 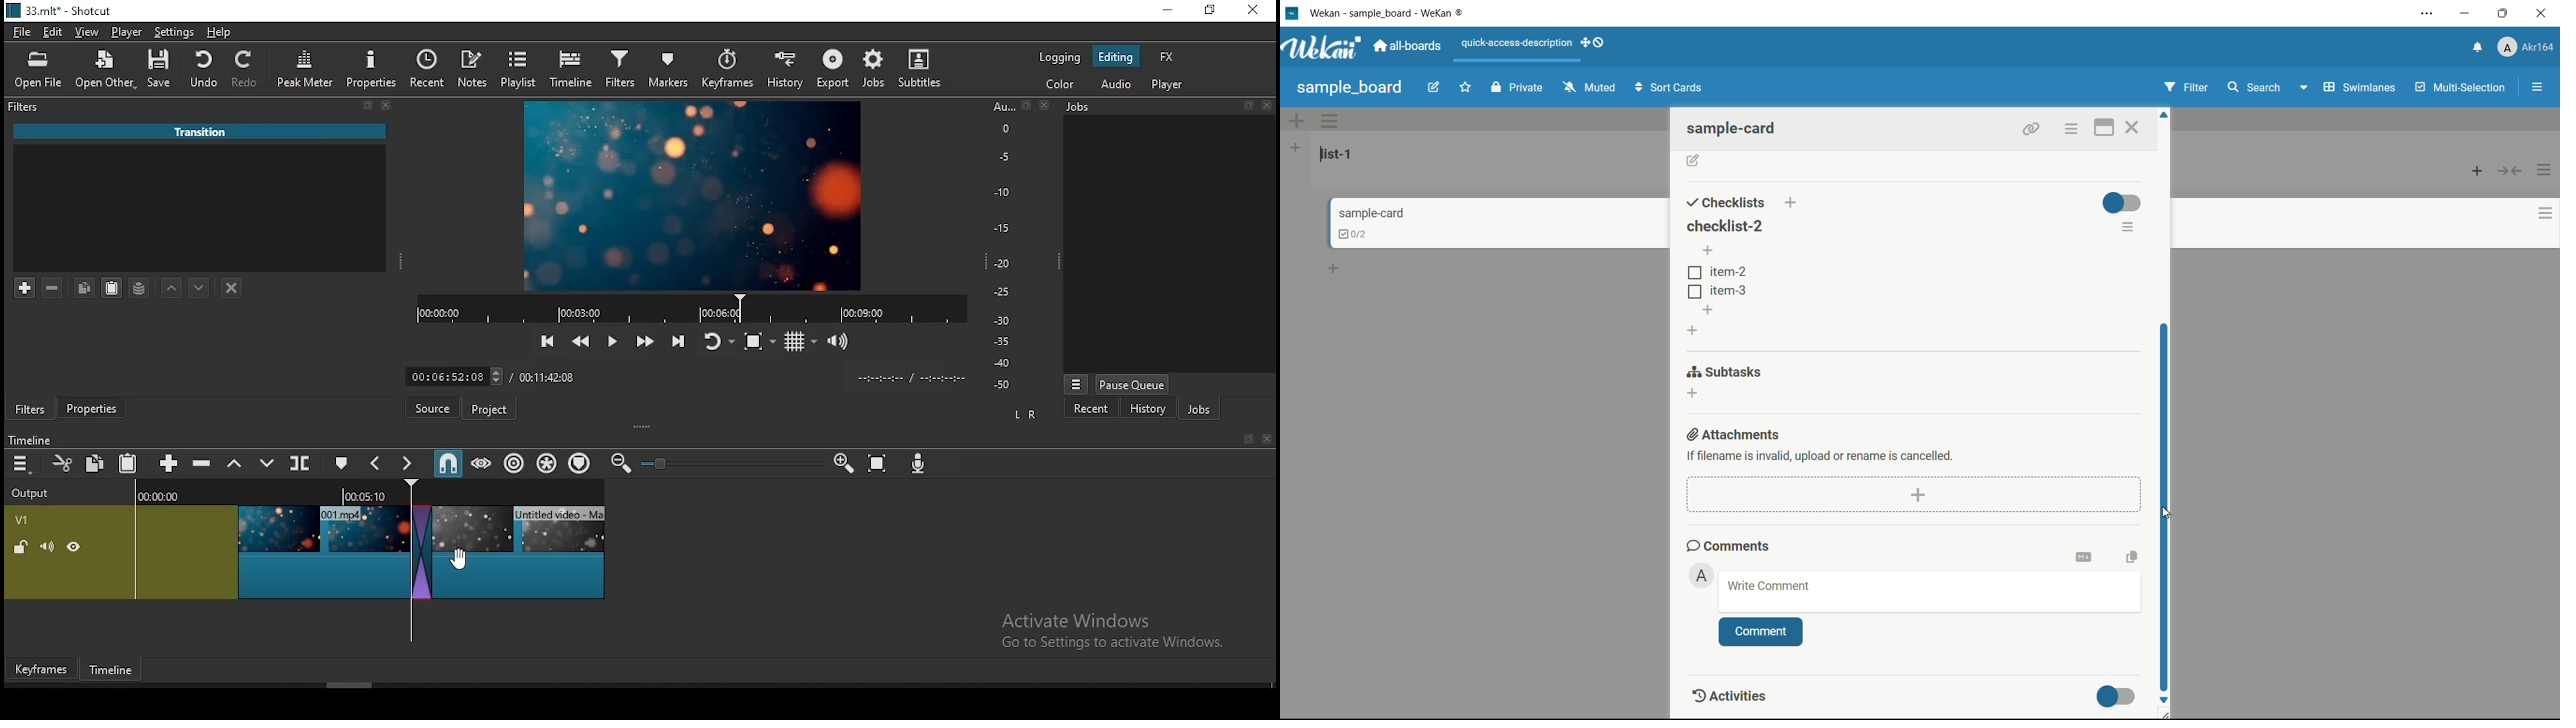 What do you see at coordinates (107, 68) in the screenshot?
I see `open other` at bounding box center [107, 68].